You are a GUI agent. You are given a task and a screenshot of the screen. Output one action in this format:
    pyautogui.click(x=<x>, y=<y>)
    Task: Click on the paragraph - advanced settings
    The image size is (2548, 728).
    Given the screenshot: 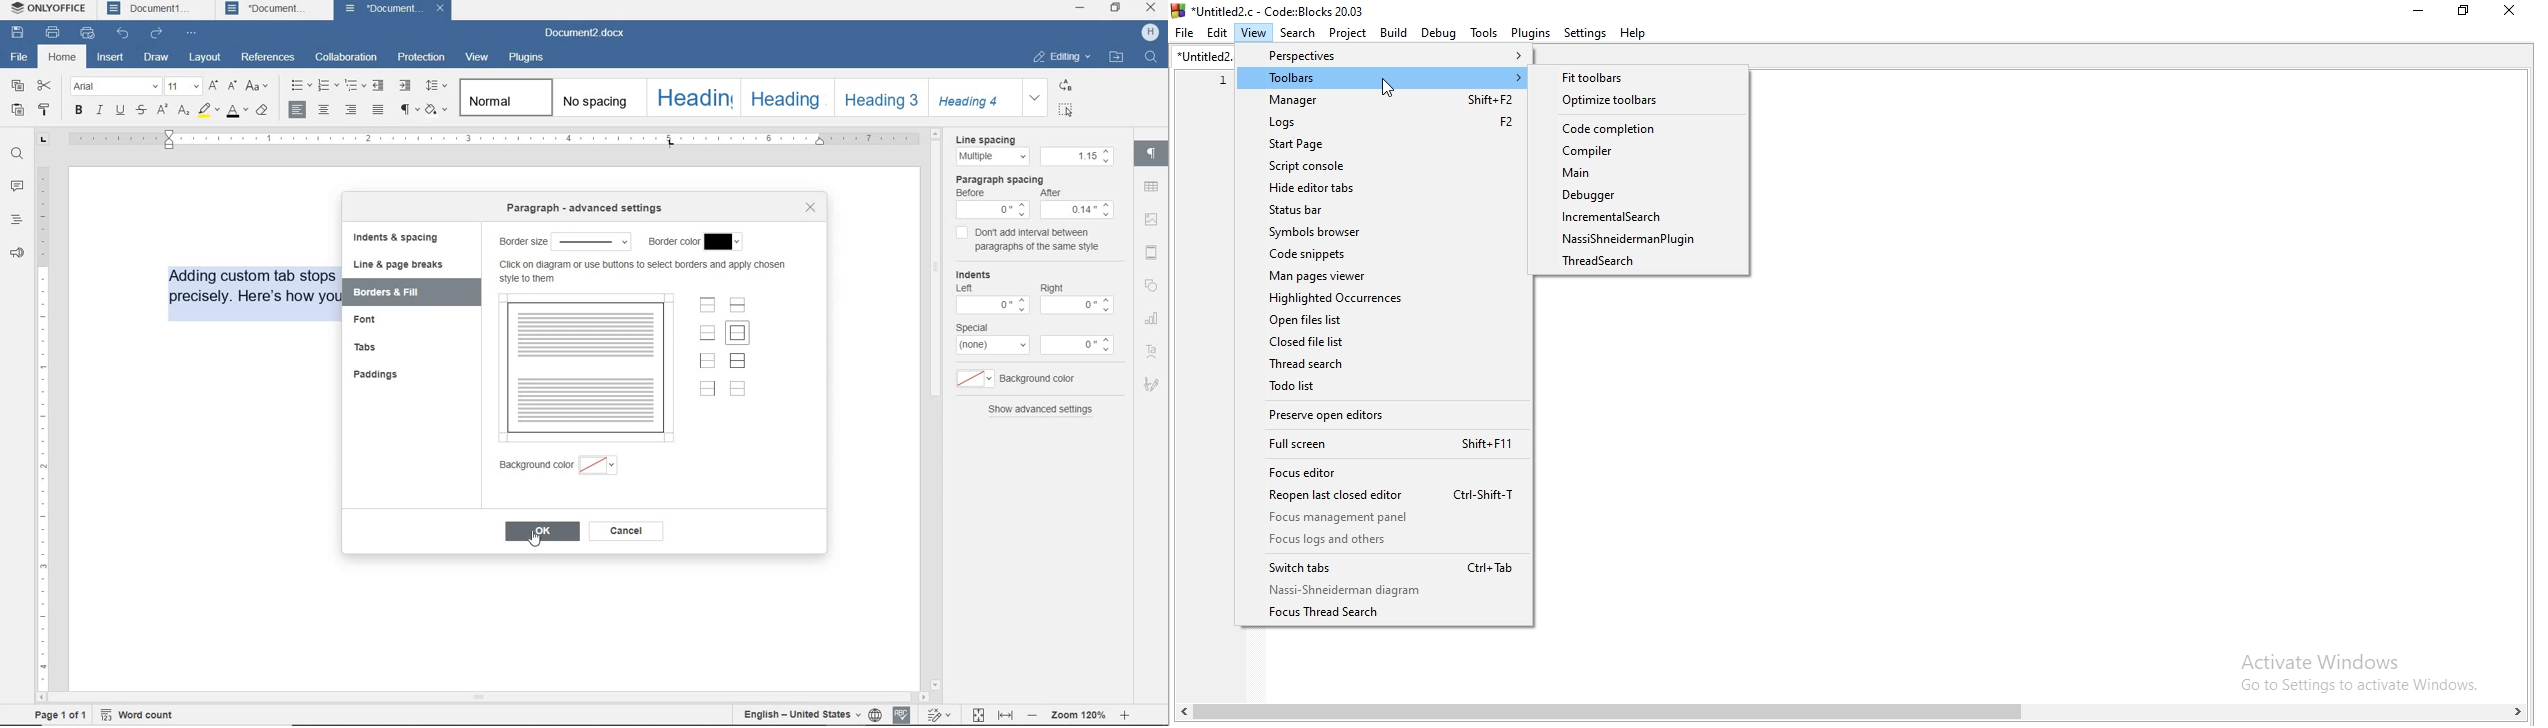 What is the action you would take?
    pyautogui.click(x=563, y=241)
    